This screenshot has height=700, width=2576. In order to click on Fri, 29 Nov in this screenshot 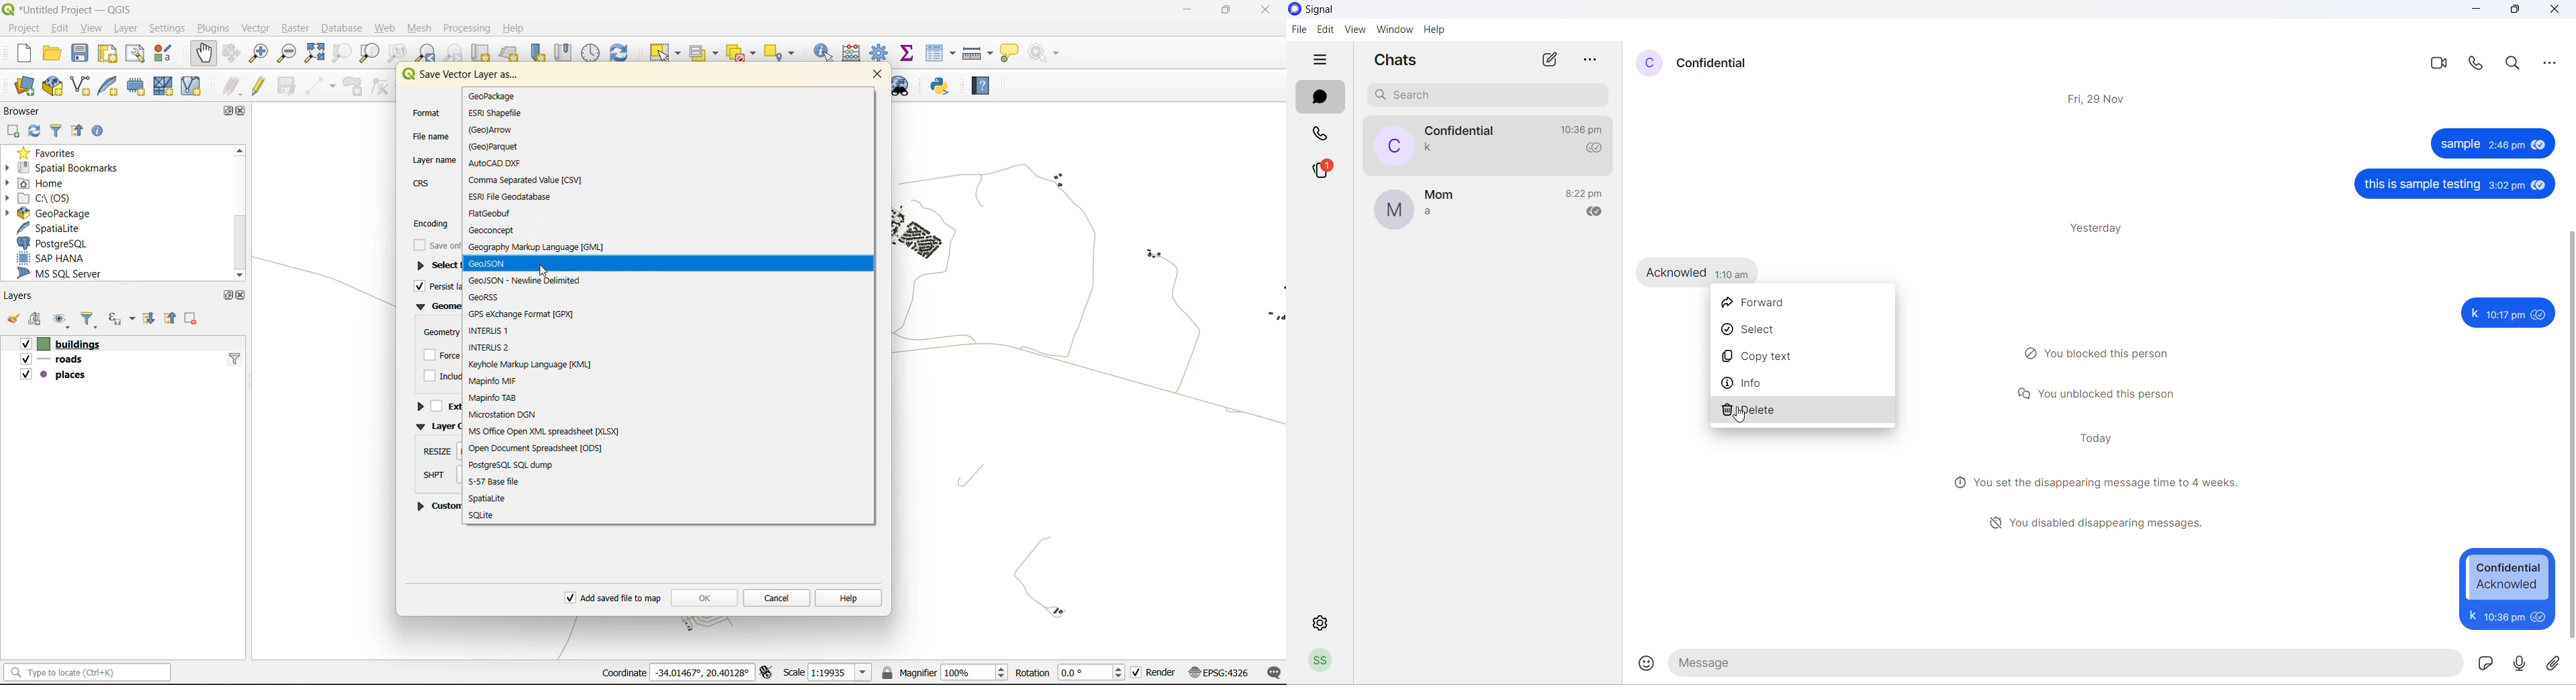, I will do `click(2093, 99)`.